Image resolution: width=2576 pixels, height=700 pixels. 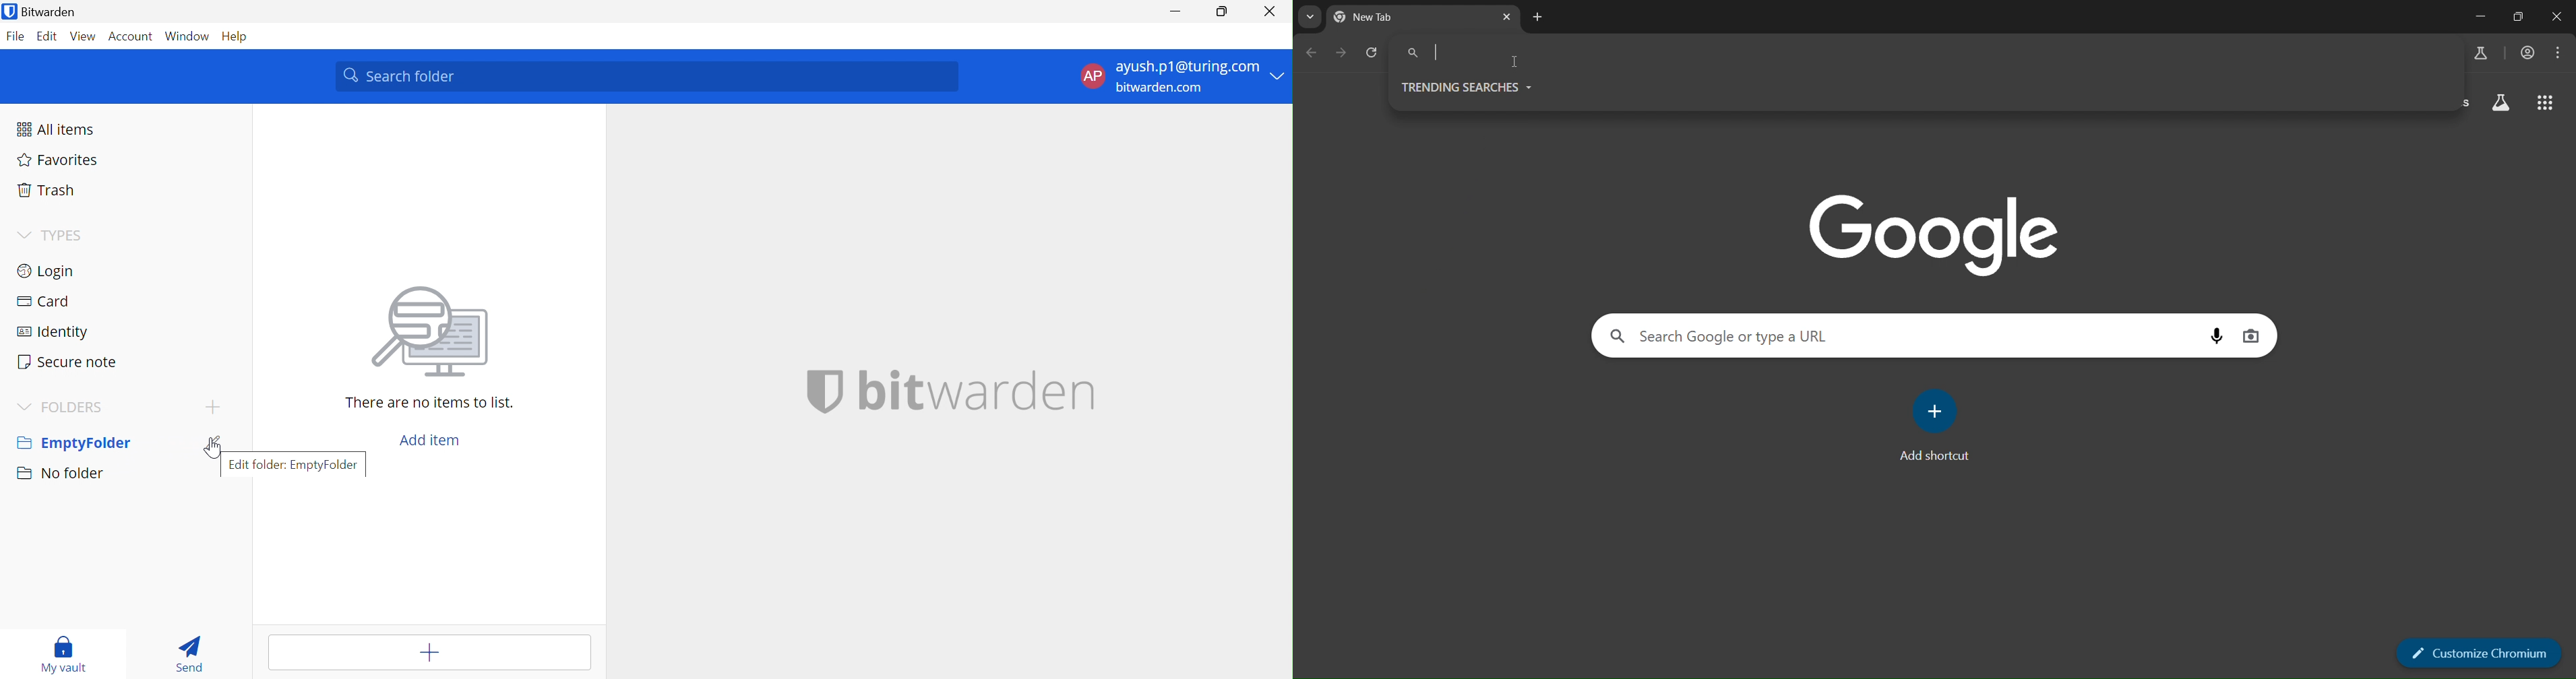 What do you see at coordinates (41, 11) in the screenshot?
I see `Bitwarden` at bounding box center [41, 11].